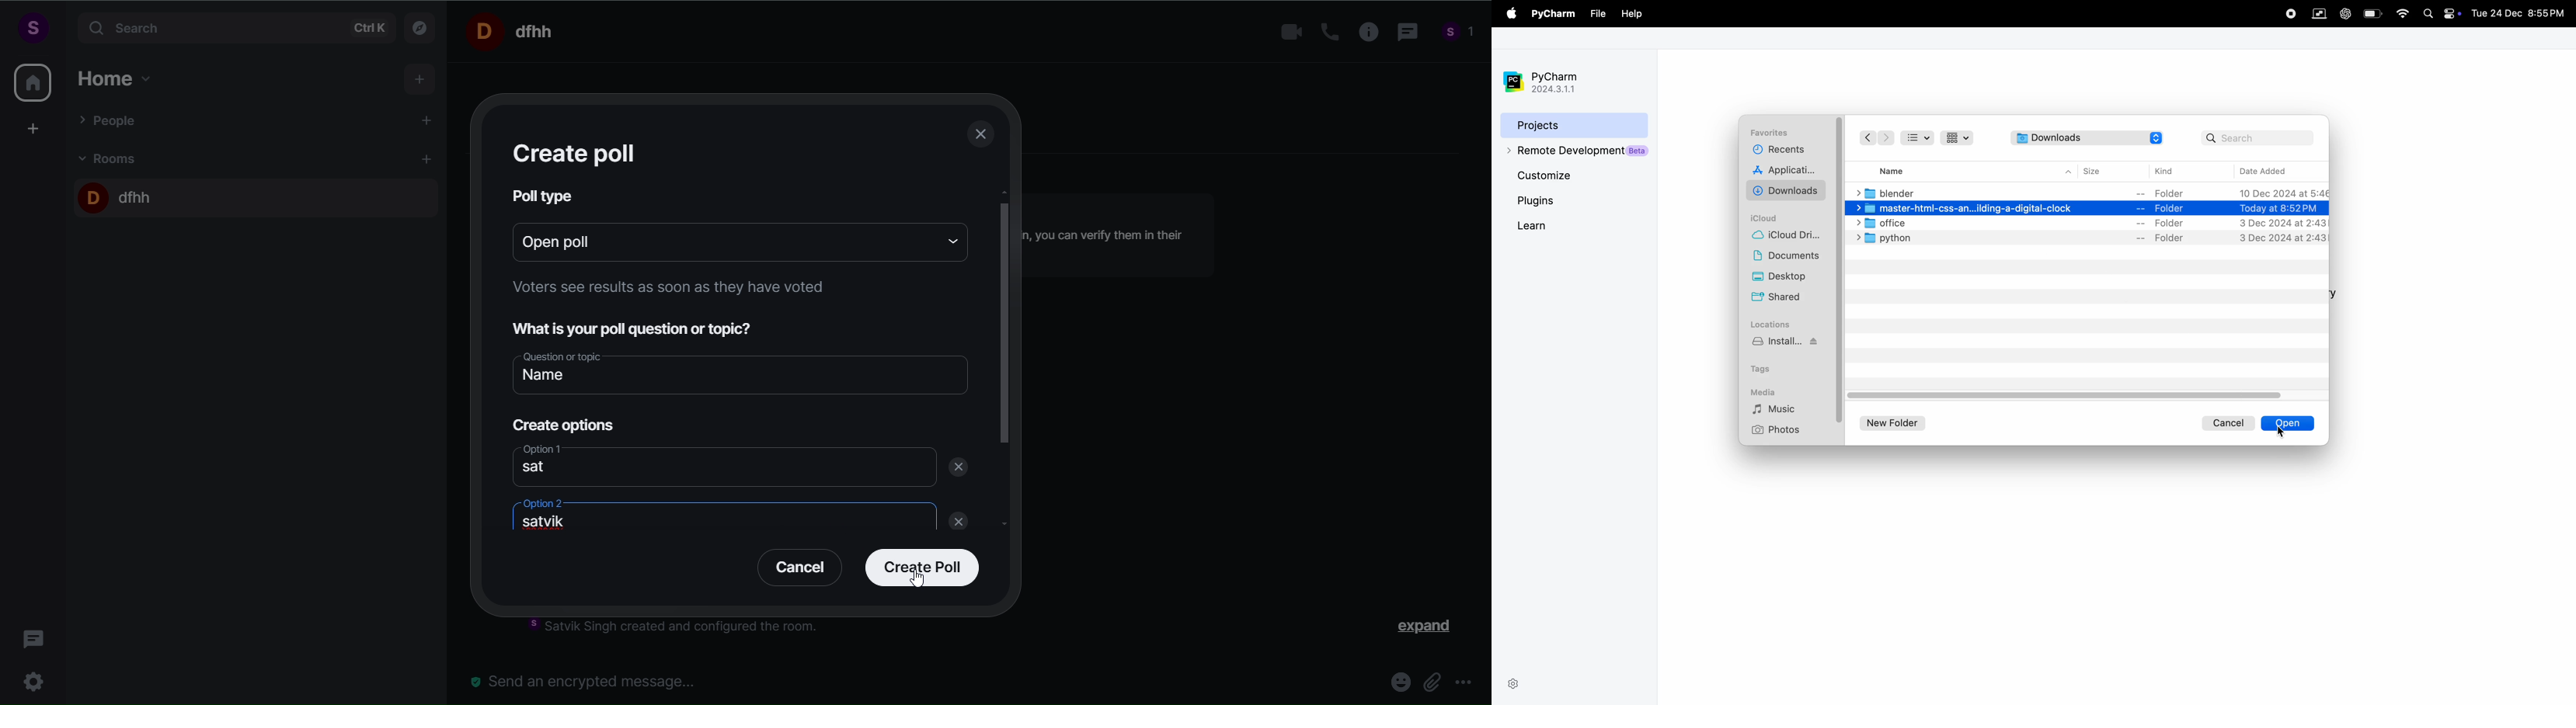  What do you see at coordinates (715, 249) in the screenshot?
I see `open poll` at bounding box center [715, 249].